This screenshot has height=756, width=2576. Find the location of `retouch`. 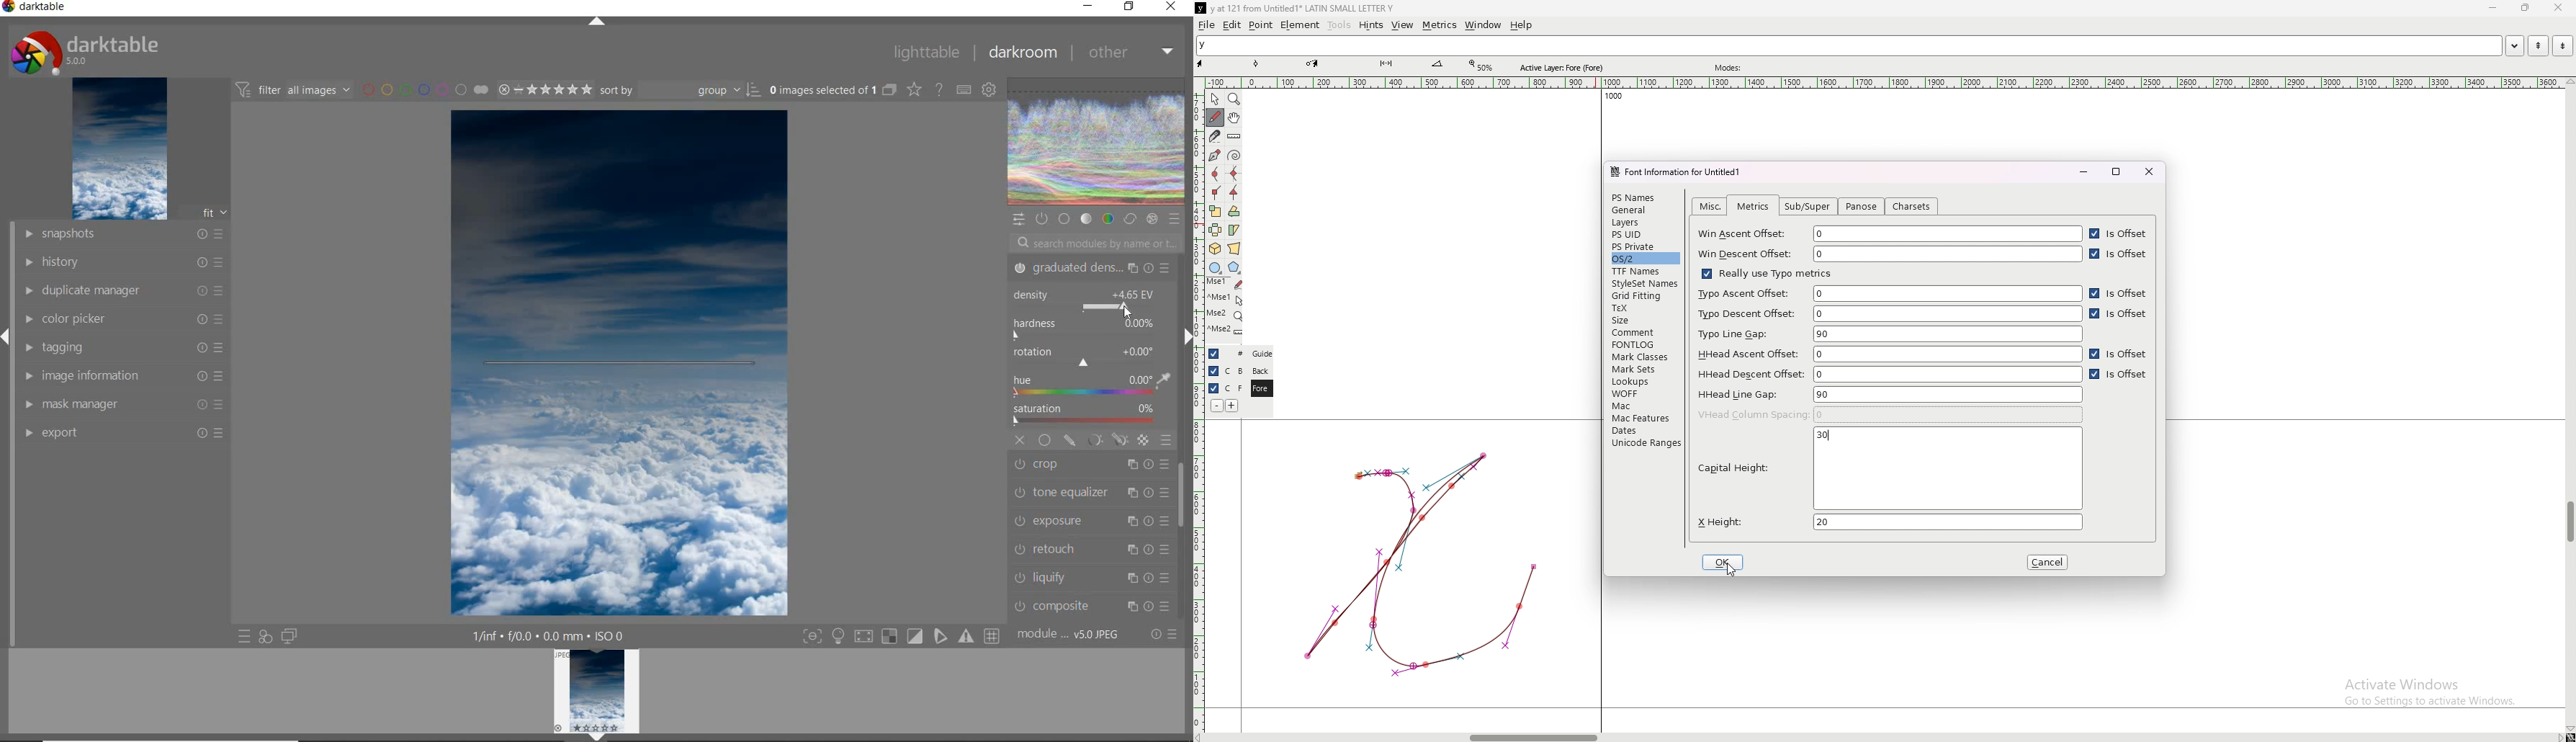

retouch is located at coordinates (1091, 549).